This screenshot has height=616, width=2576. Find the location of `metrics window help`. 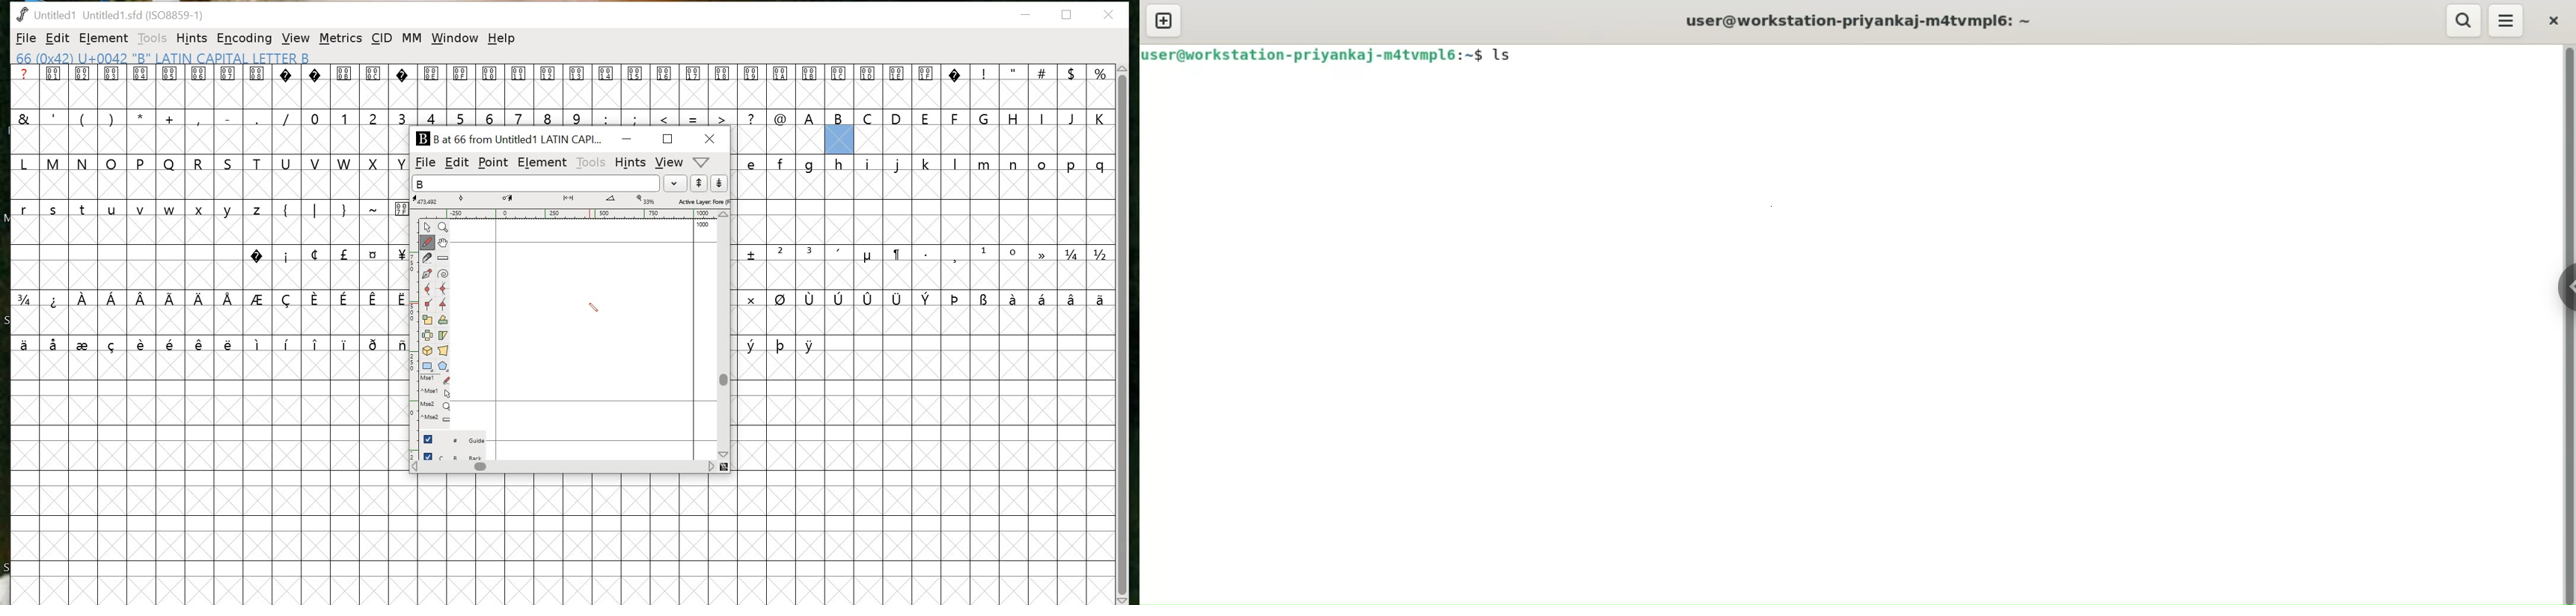

metrics window help is located at coordinates (703, 162).